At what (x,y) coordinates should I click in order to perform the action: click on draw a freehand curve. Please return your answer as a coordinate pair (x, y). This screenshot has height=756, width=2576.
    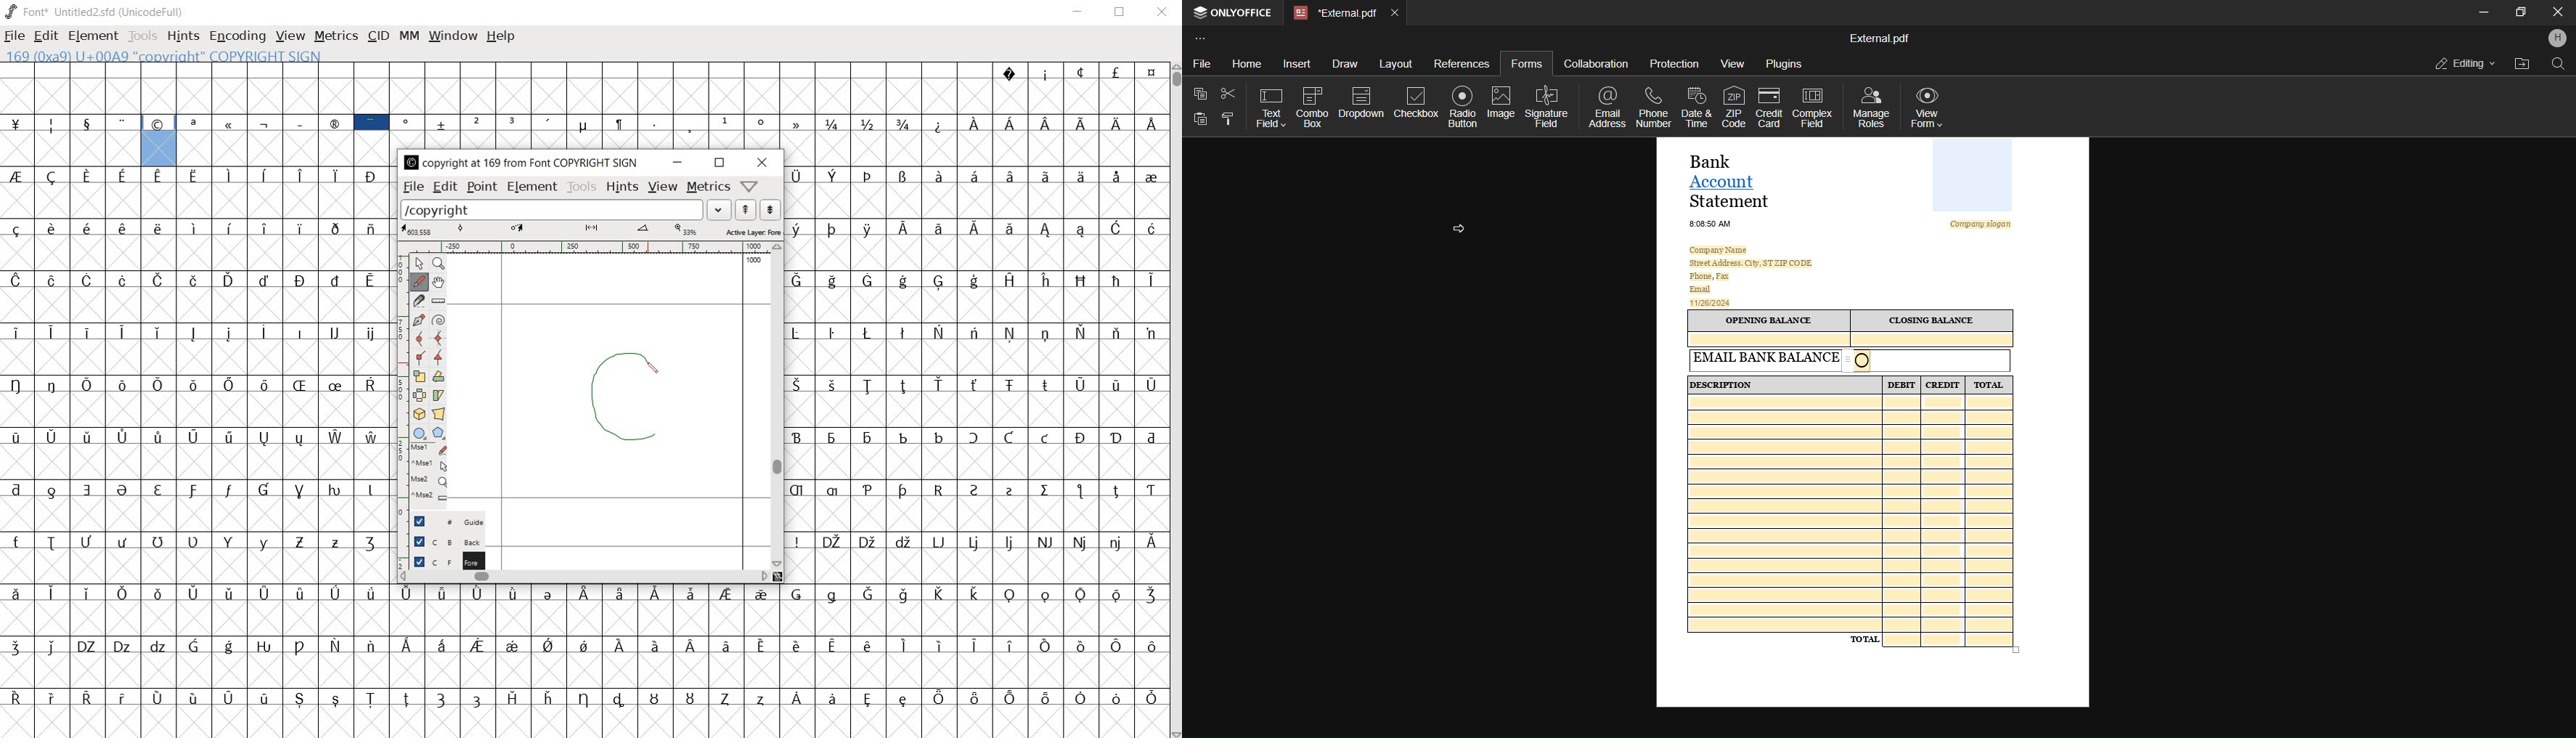
    Looking at the image, I should click on (419, 281).